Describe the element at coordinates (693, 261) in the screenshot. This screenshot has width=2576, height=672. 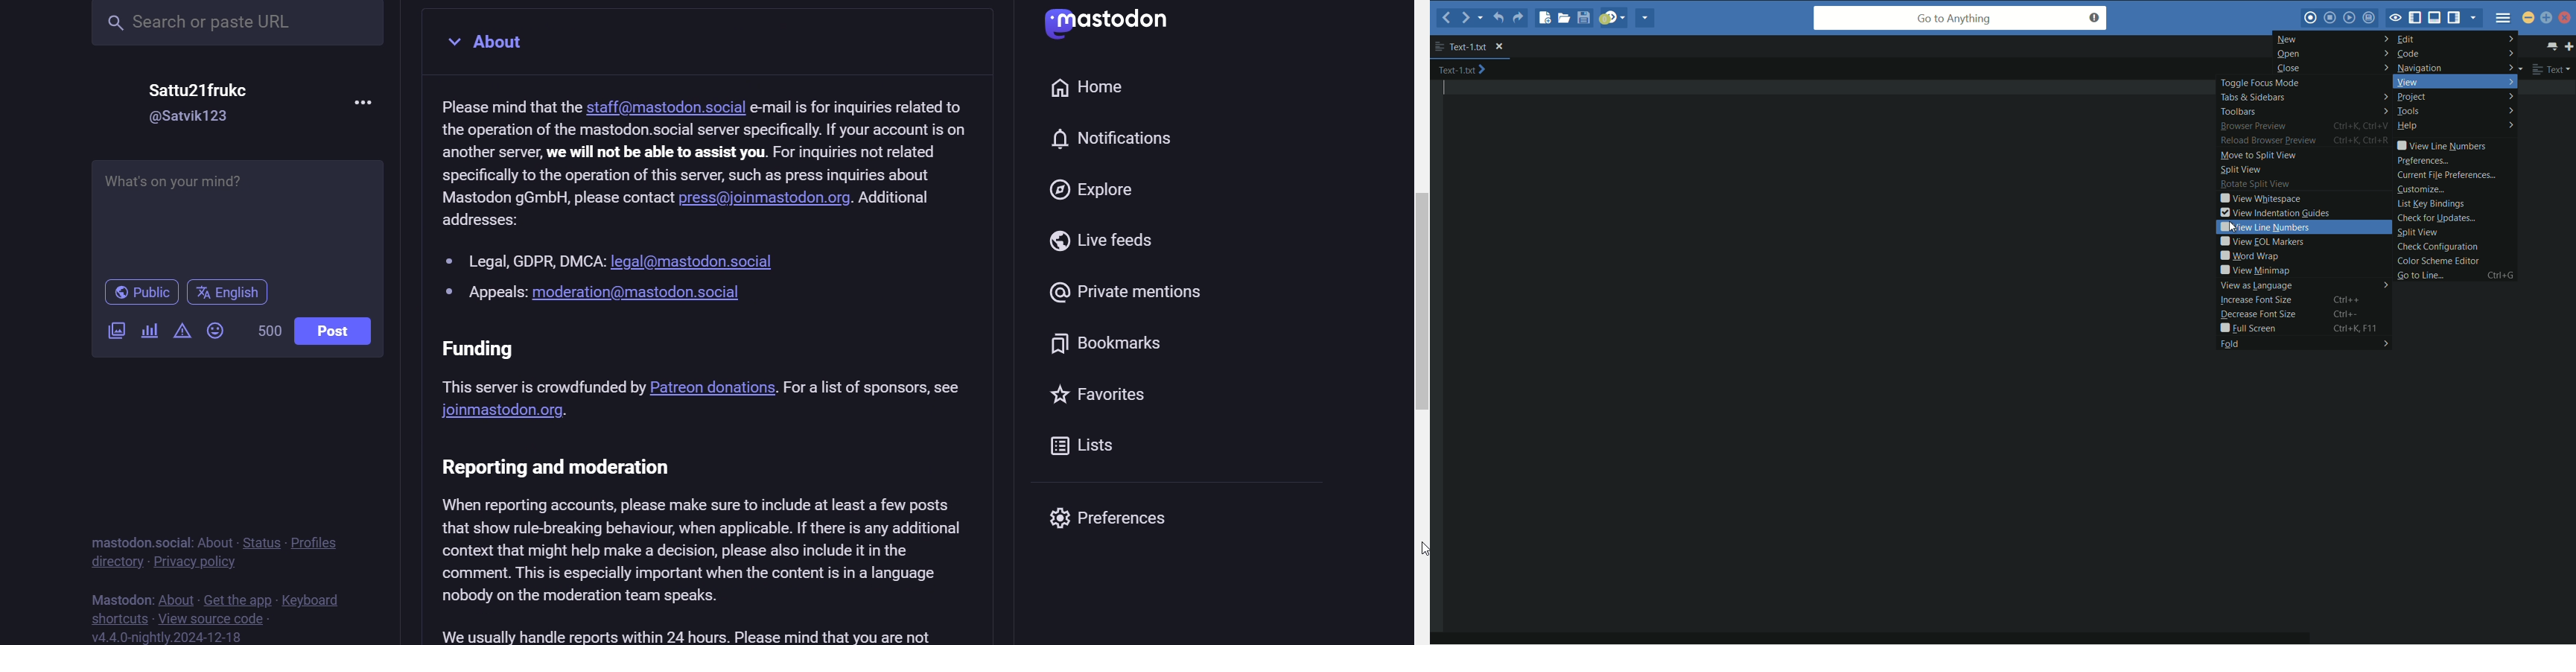
I see `legal@mastodon.social` at that location.